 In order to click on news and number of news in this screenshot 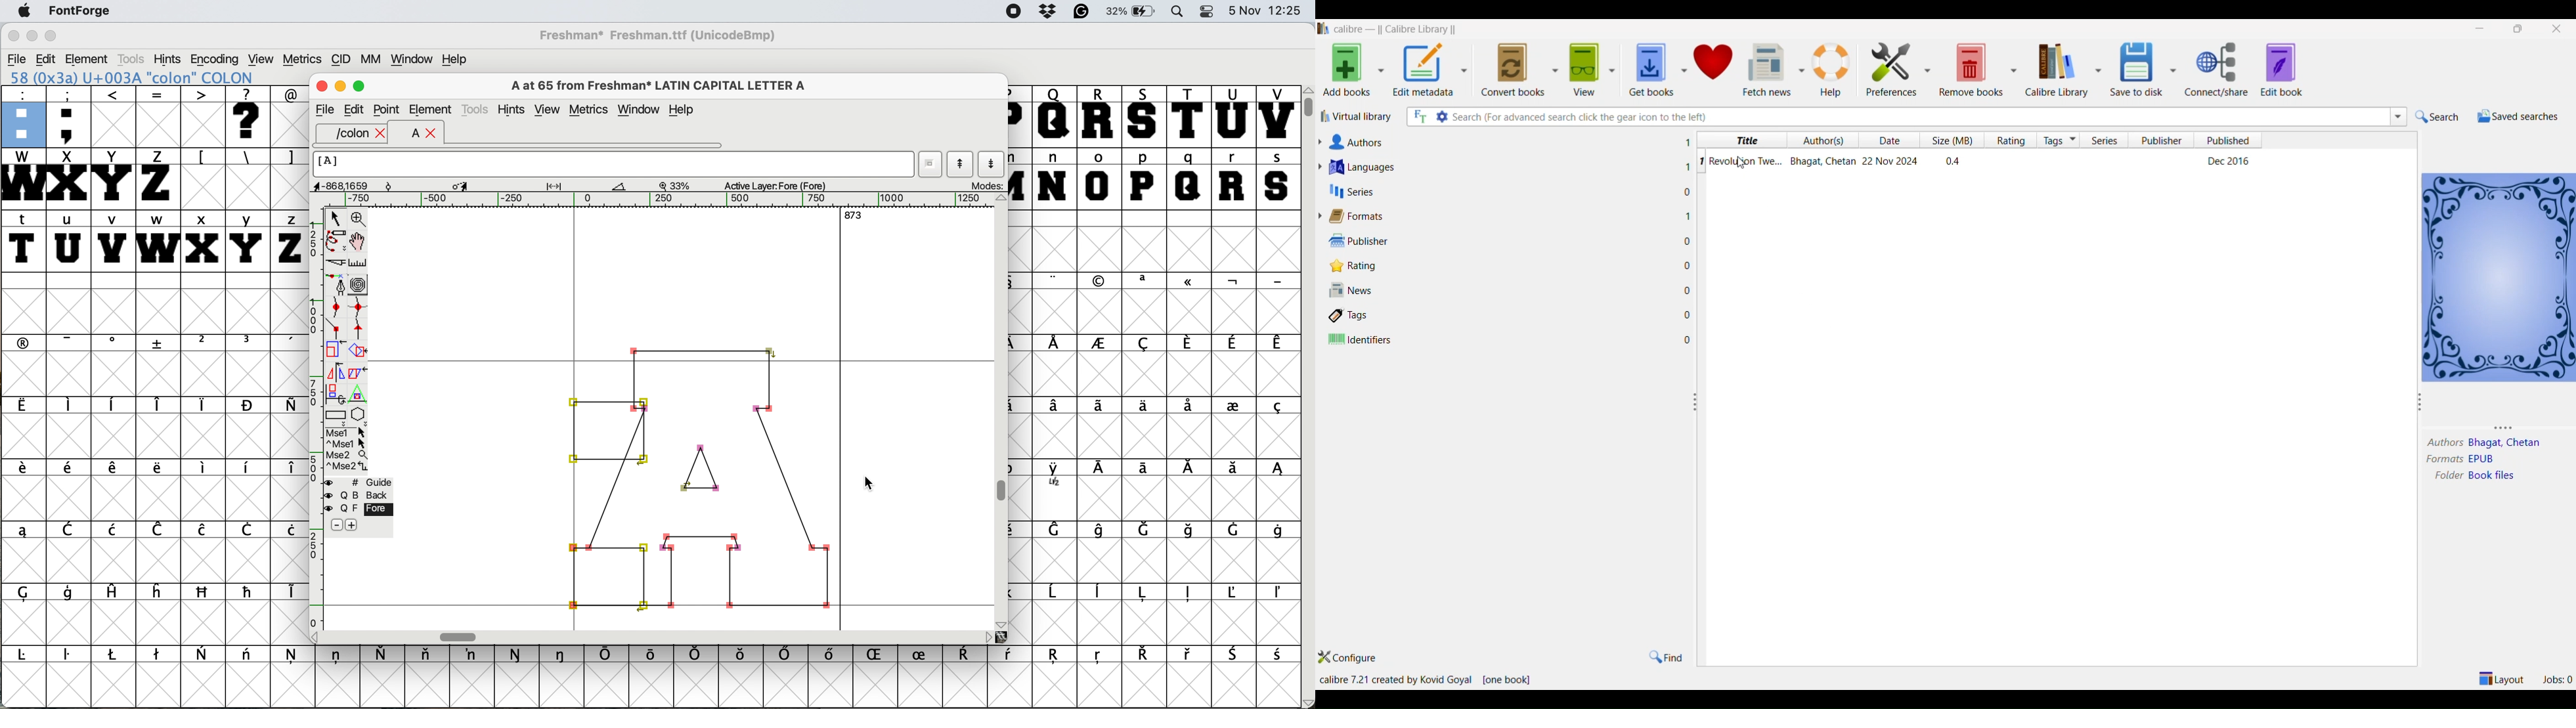, I will do `click(1355, 291)`.